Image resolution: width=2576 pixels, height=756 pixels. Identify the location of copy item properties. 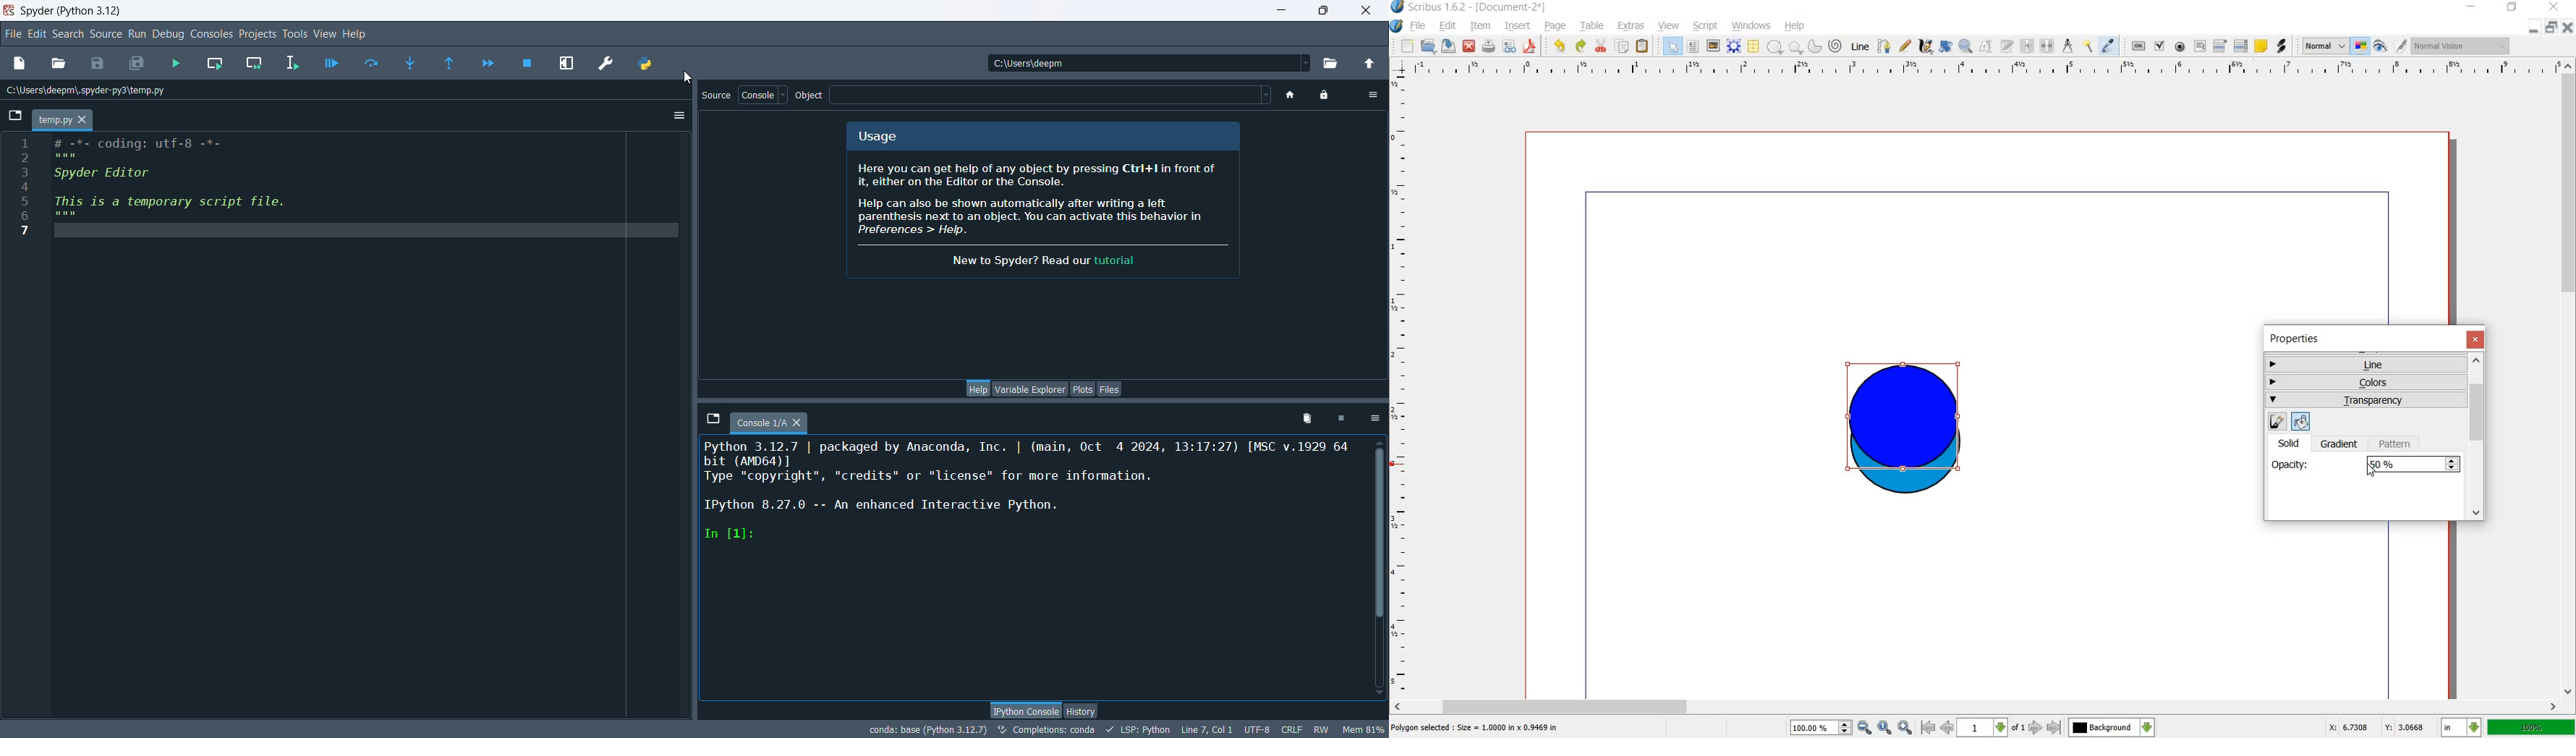
(2089, 47).